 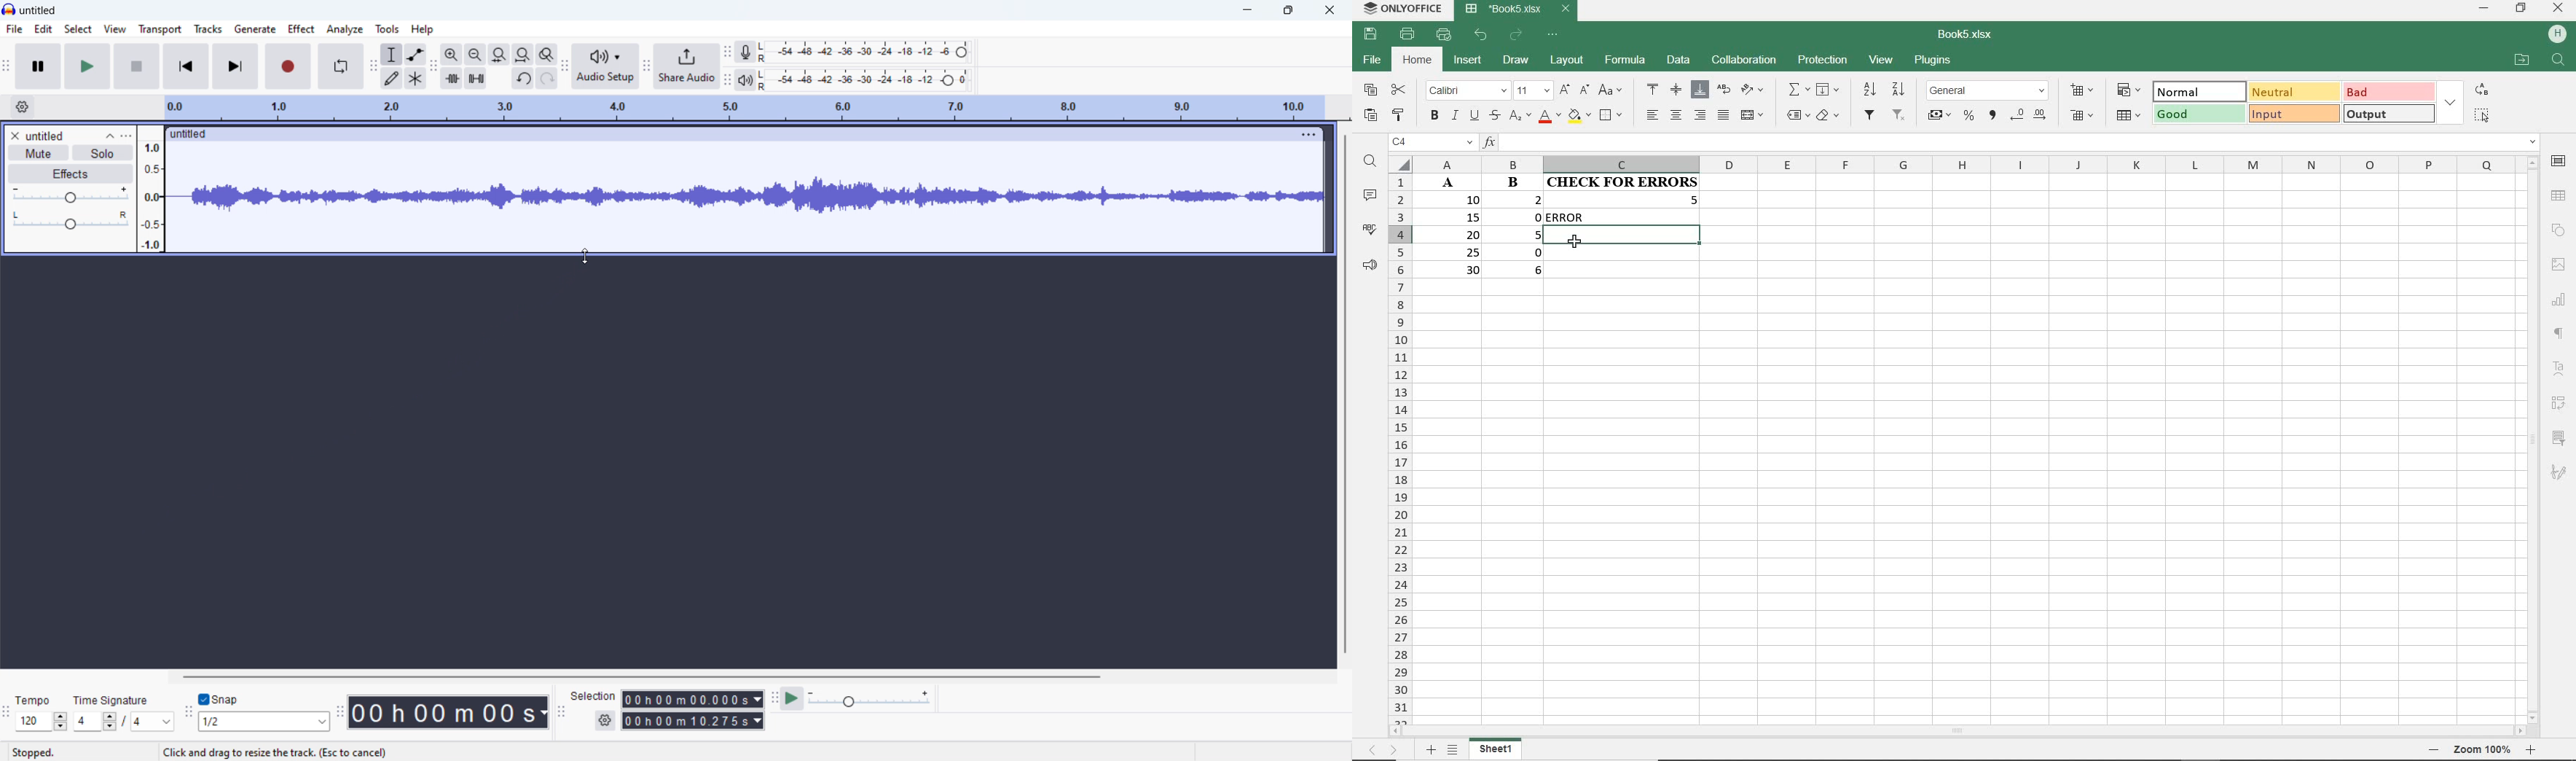 I want to click on cursor, so click(x=583, y=257).